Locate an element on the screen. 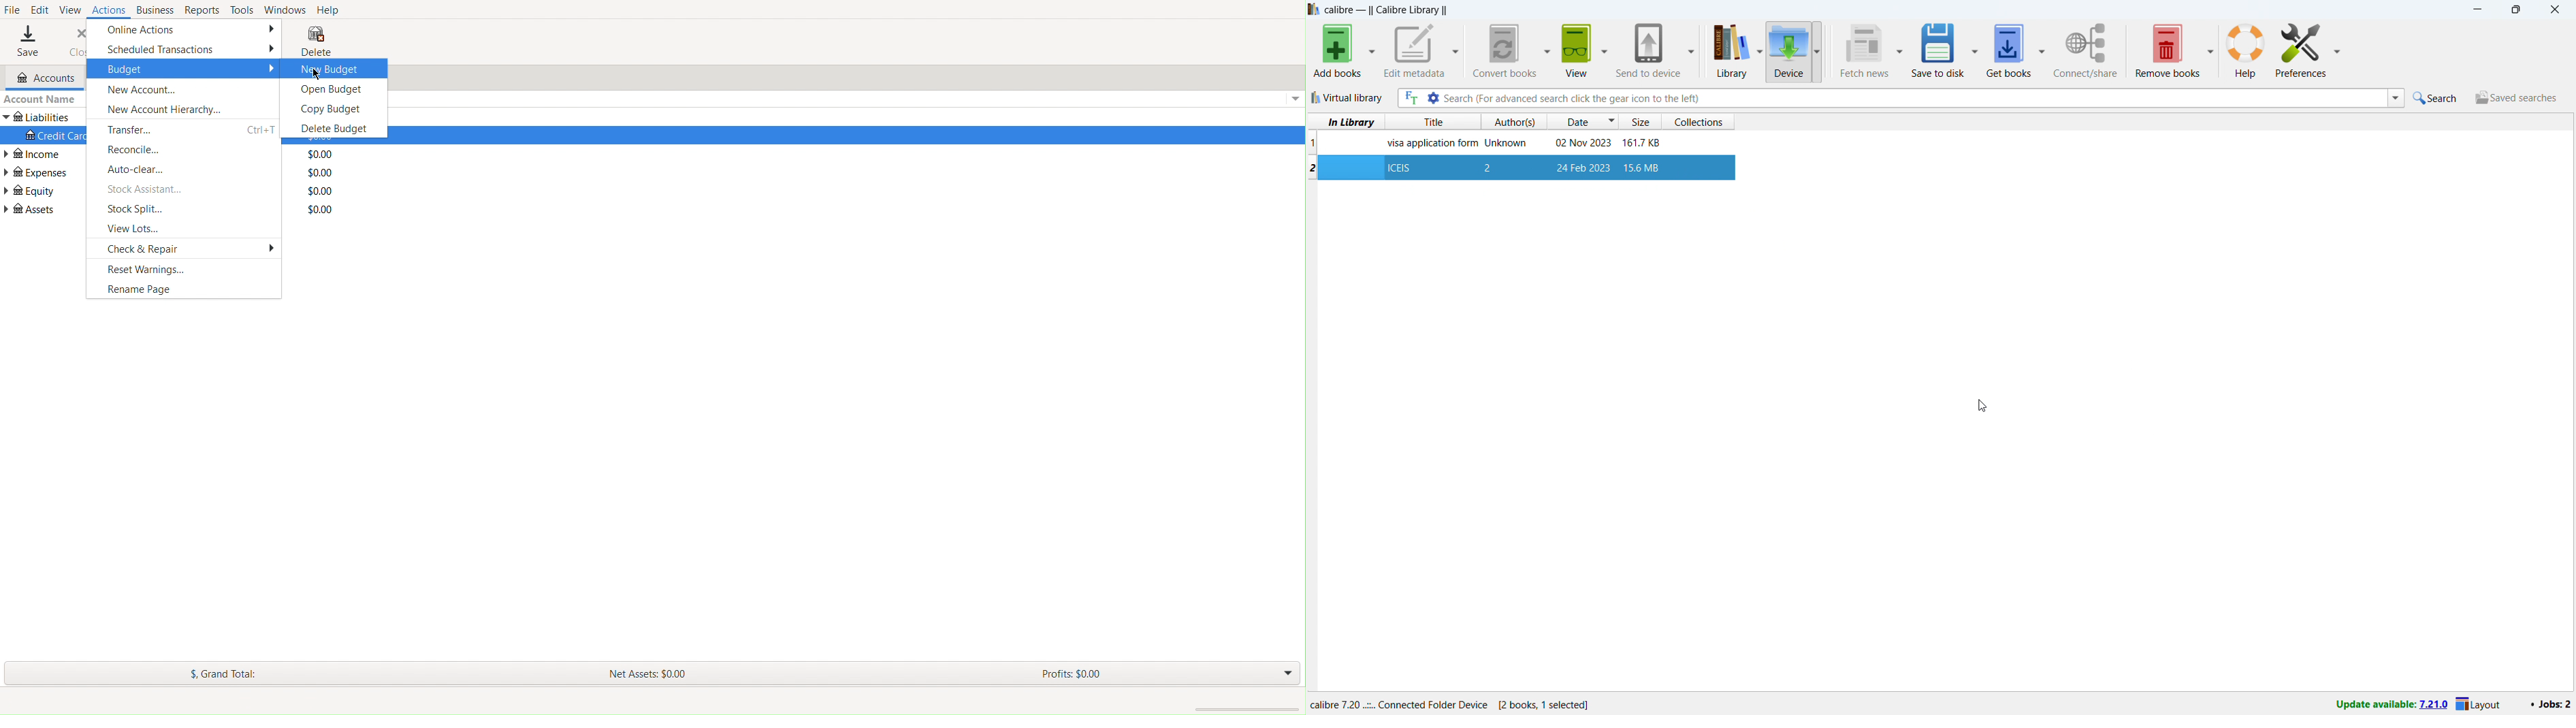 Image resolution: width=2576 pixels, height=728 pixels. Add books is located at coordinates (1336, 52).